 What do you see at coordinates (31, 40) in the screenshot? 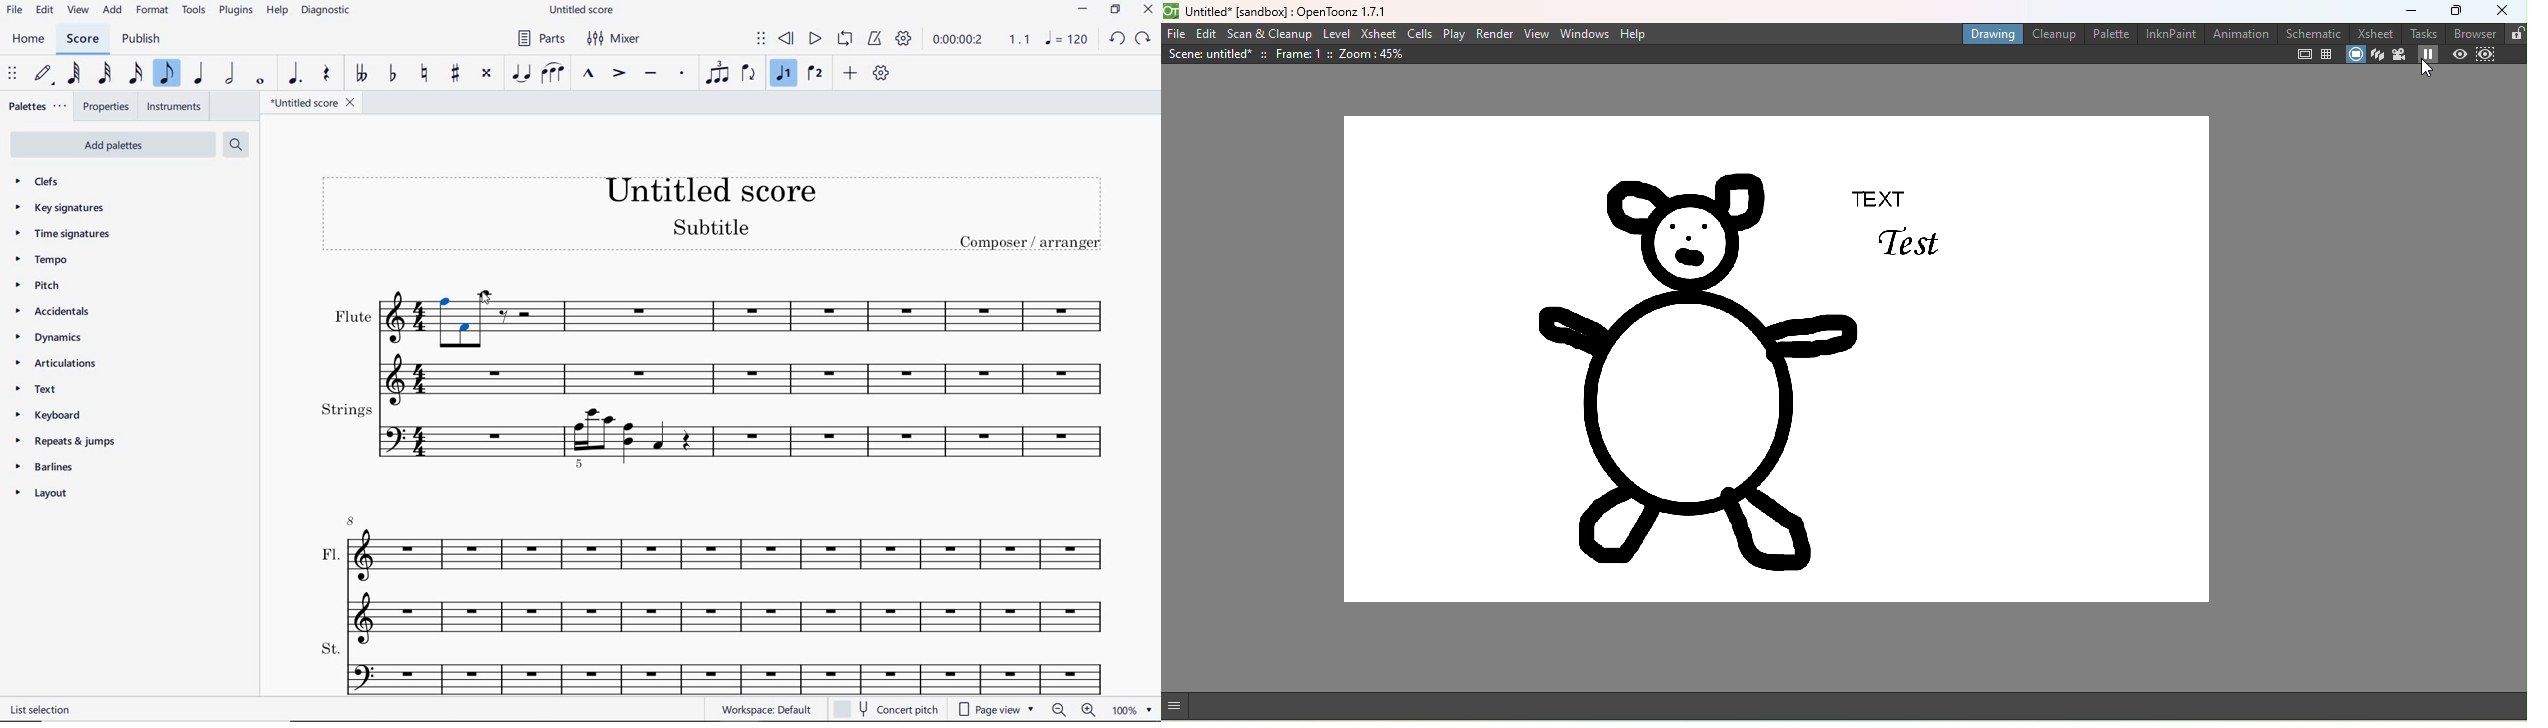
I see `home` at bounding box center [31, 40].